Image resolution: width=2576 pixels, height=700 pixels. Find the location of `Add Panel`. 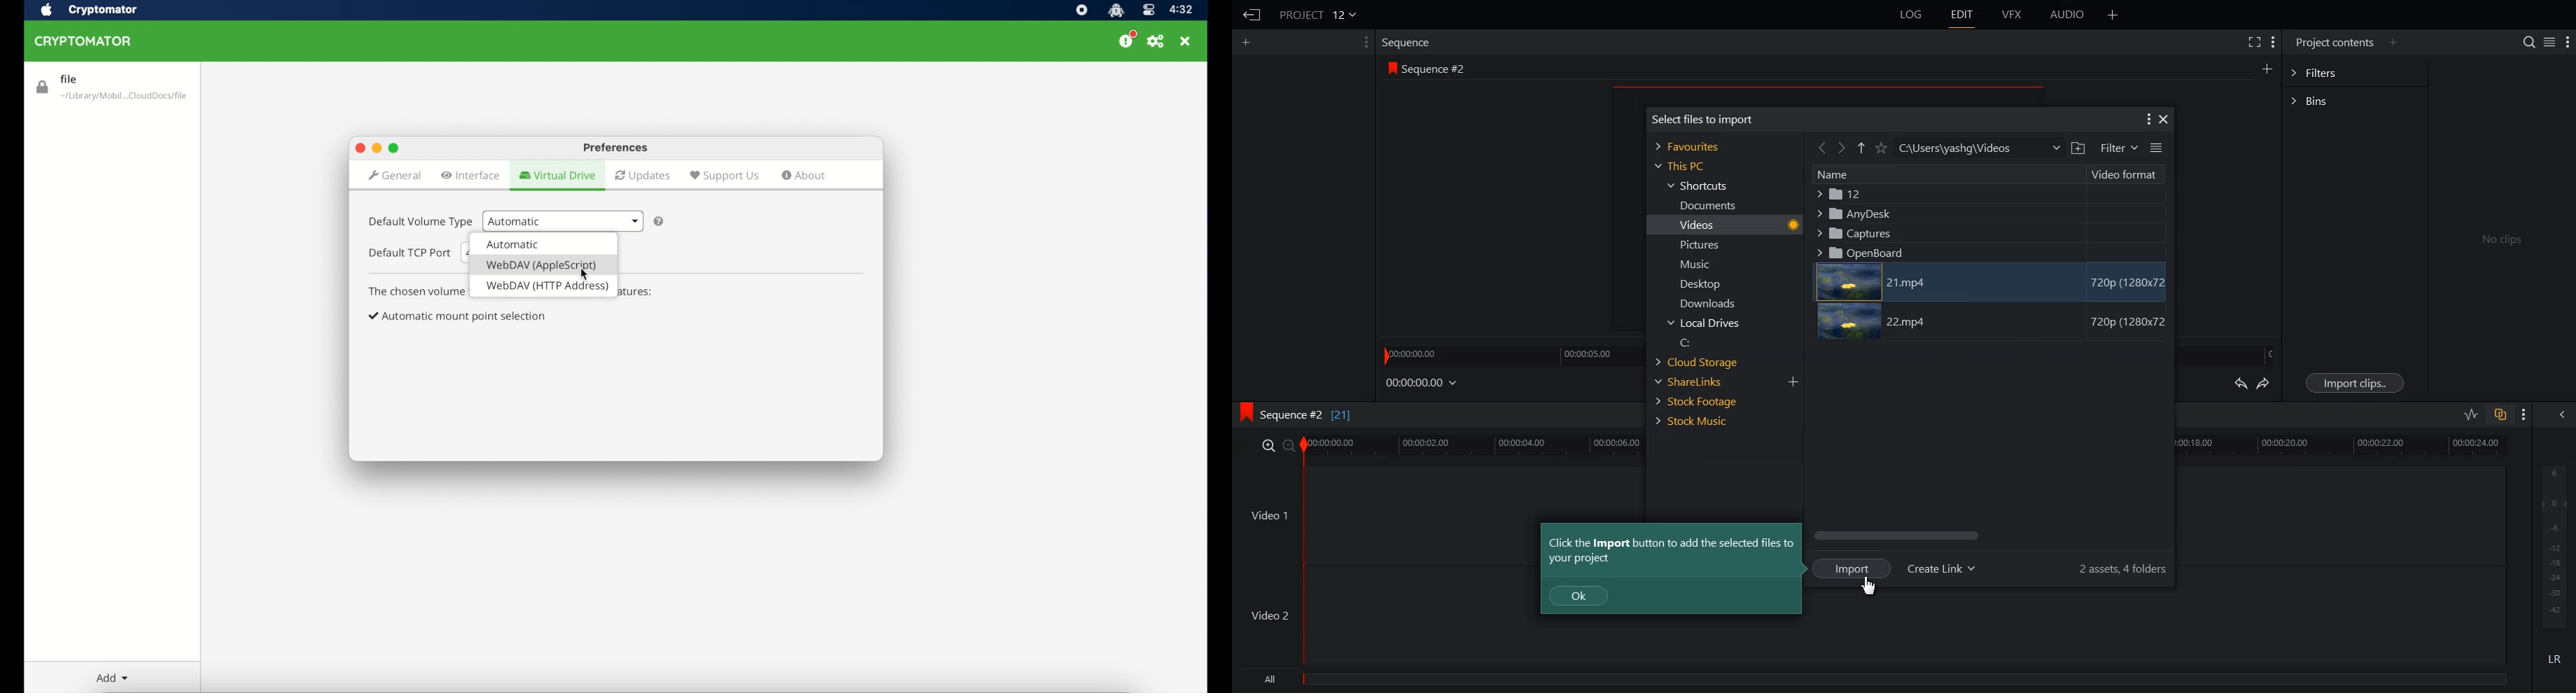

Add Panel is located at coordinates (1249, 41).